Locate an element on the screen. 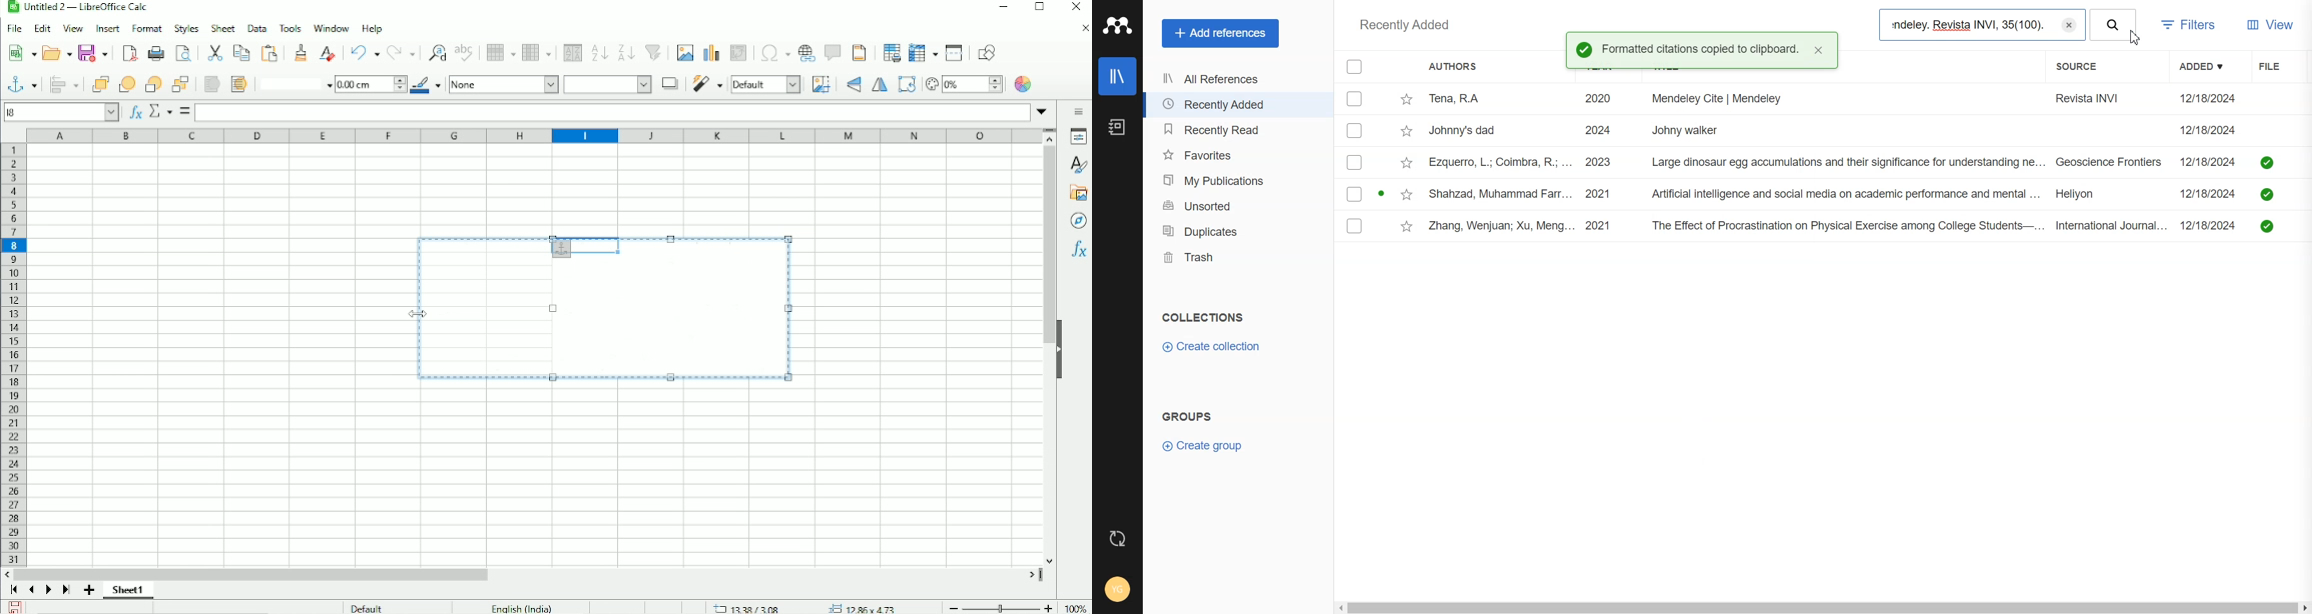 The width and height of the screenshot is (2324, 616). saved is located at coordinates (2268, 162).